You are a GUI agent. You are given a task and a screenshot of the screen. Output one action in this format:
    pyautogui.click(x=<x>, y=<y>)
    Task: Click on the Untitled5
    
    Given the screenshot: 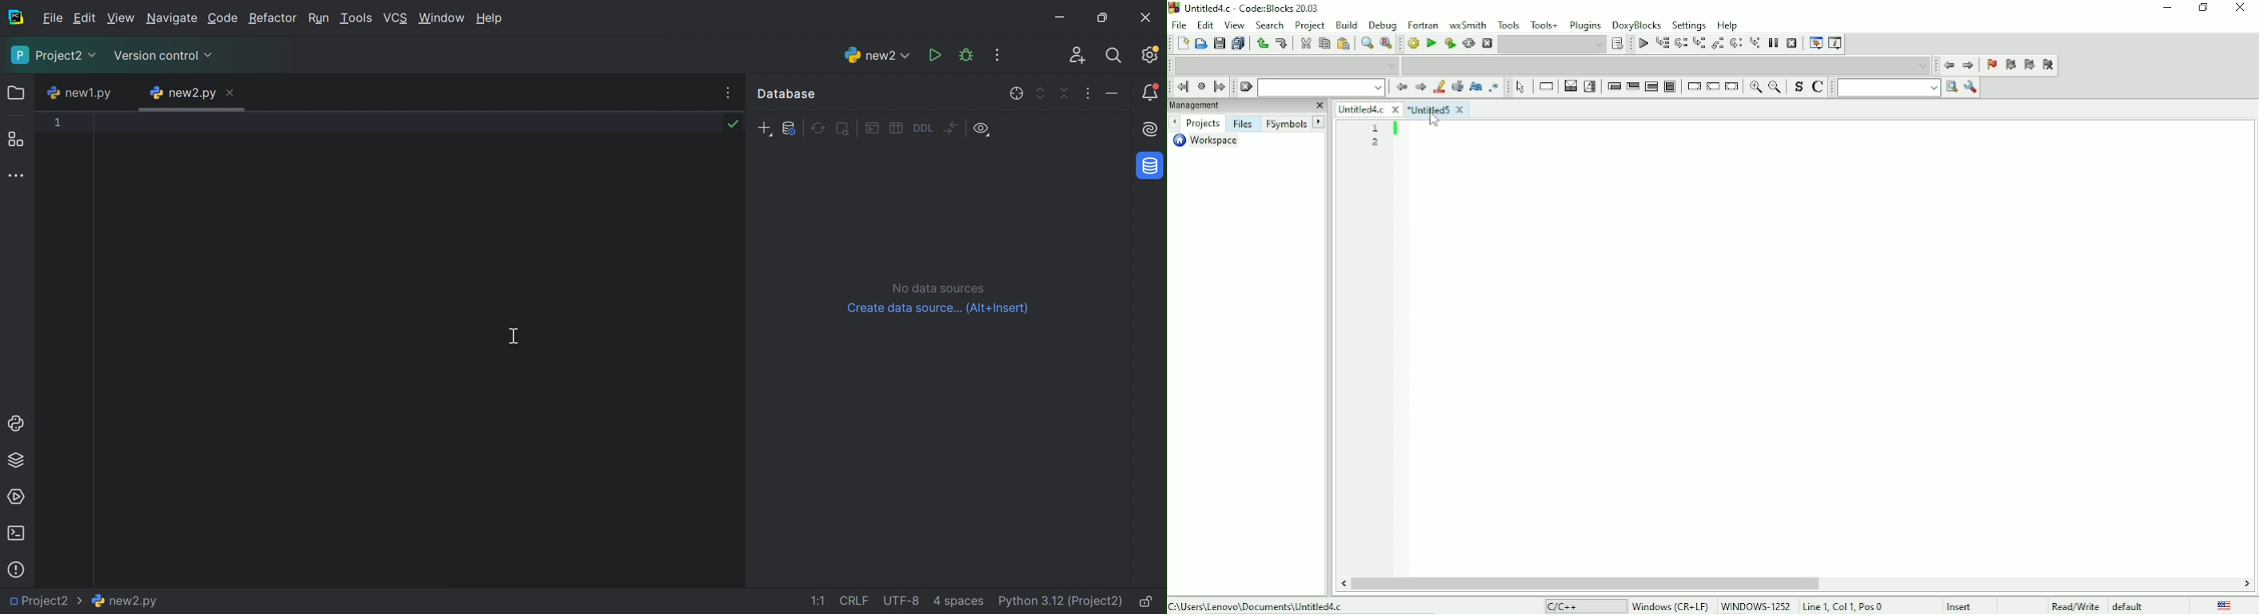 What is the action you would take?
    pyautogui.click(x=1438, y=111)
    